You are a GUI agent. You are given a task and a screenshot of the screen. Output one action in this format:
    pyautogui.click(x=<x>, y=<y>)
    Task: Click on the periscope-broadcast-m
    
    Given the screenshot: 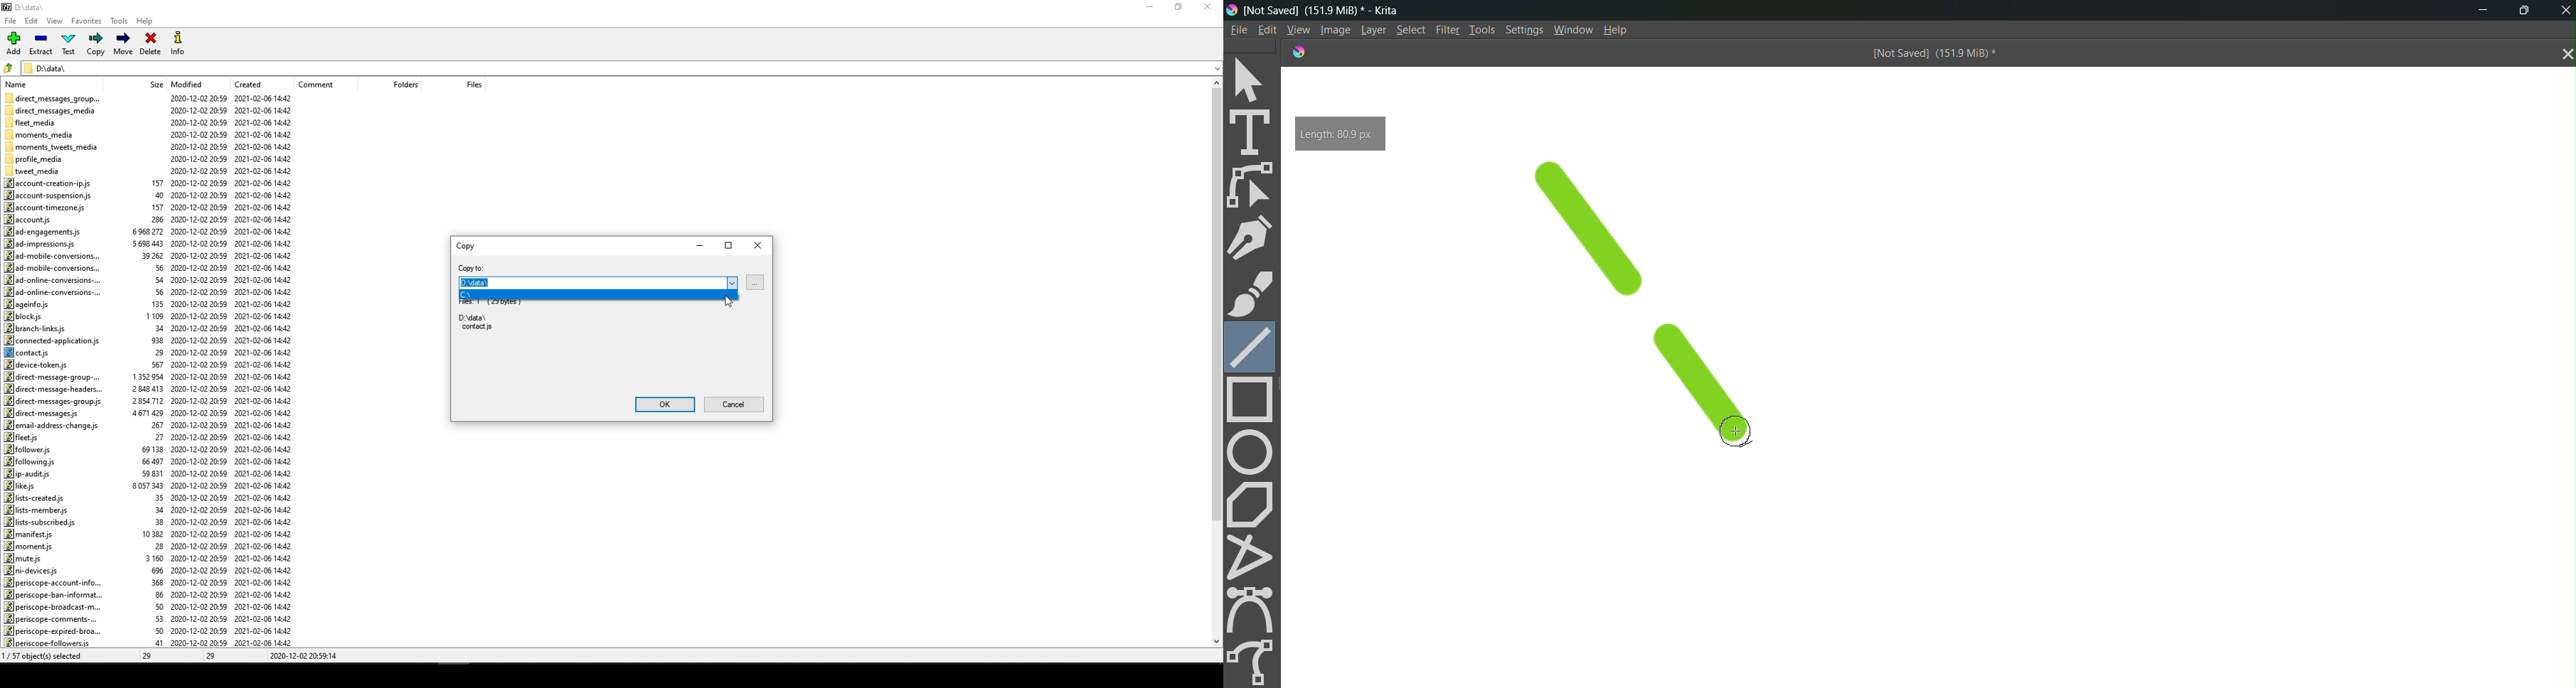 What is the action you would take?
    pyautogui.click(x=50, y=607)
    